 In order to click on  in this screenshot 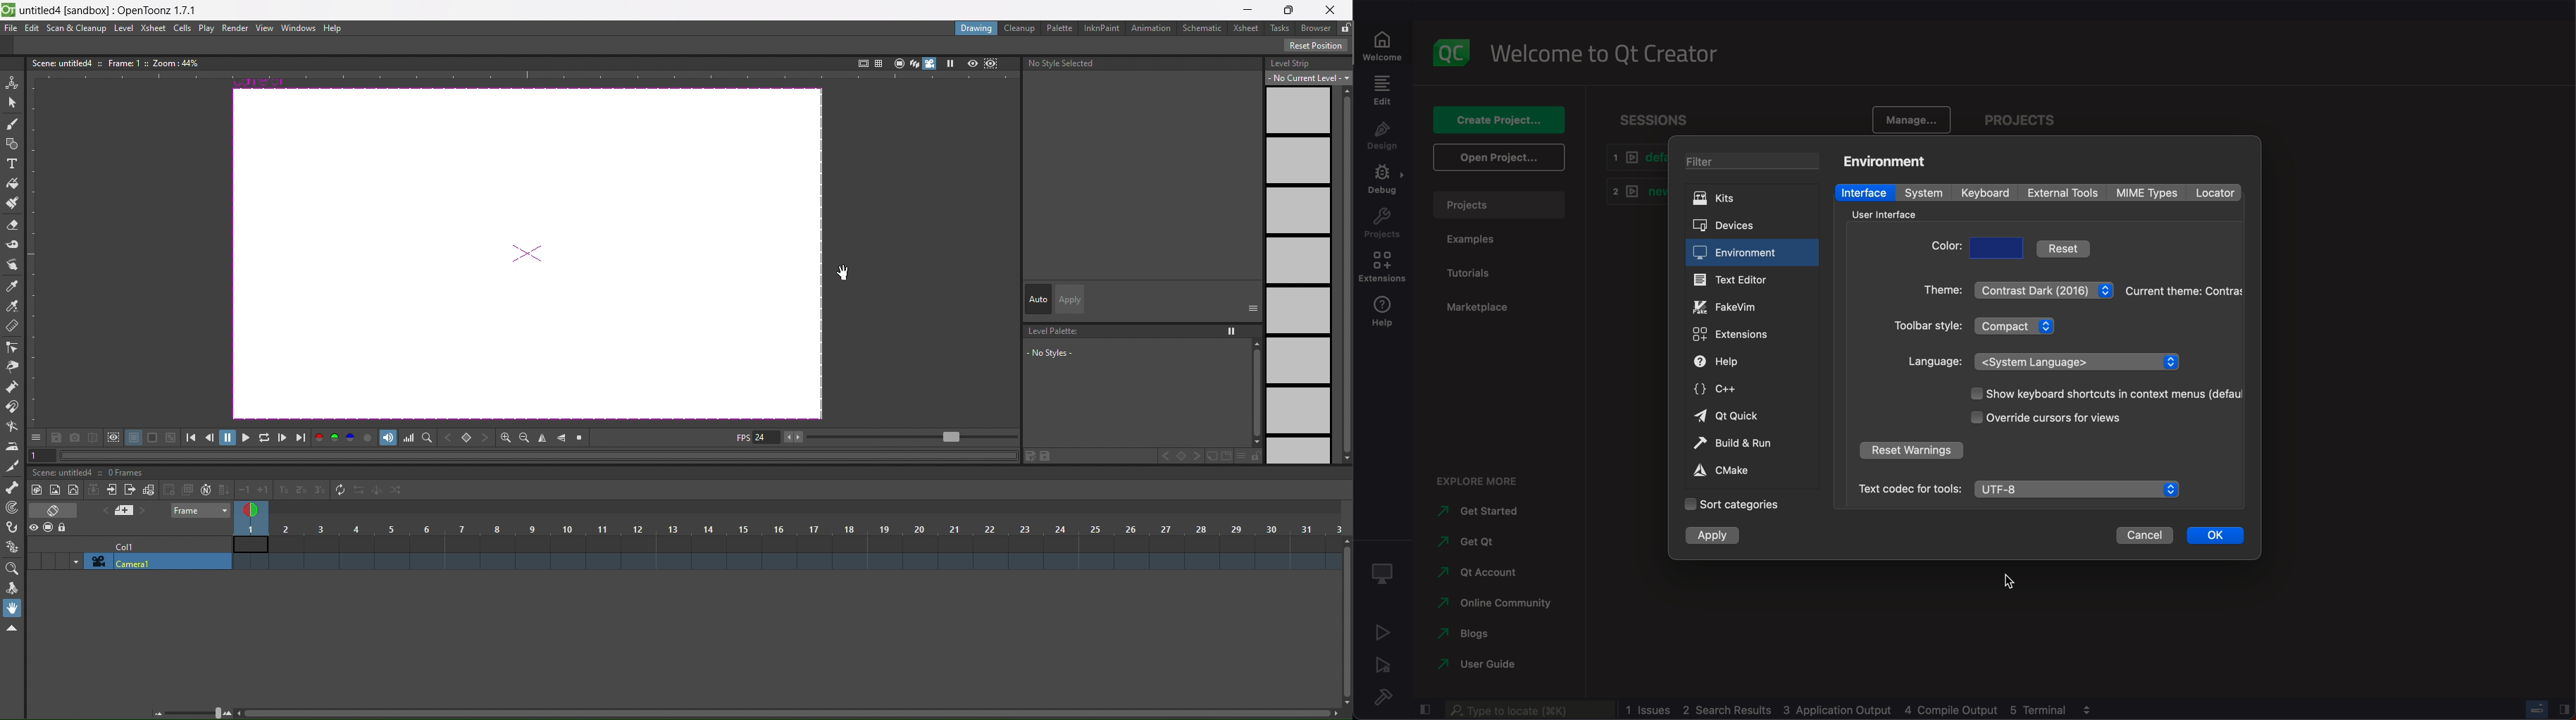, I will do `click(1881, 215)`.